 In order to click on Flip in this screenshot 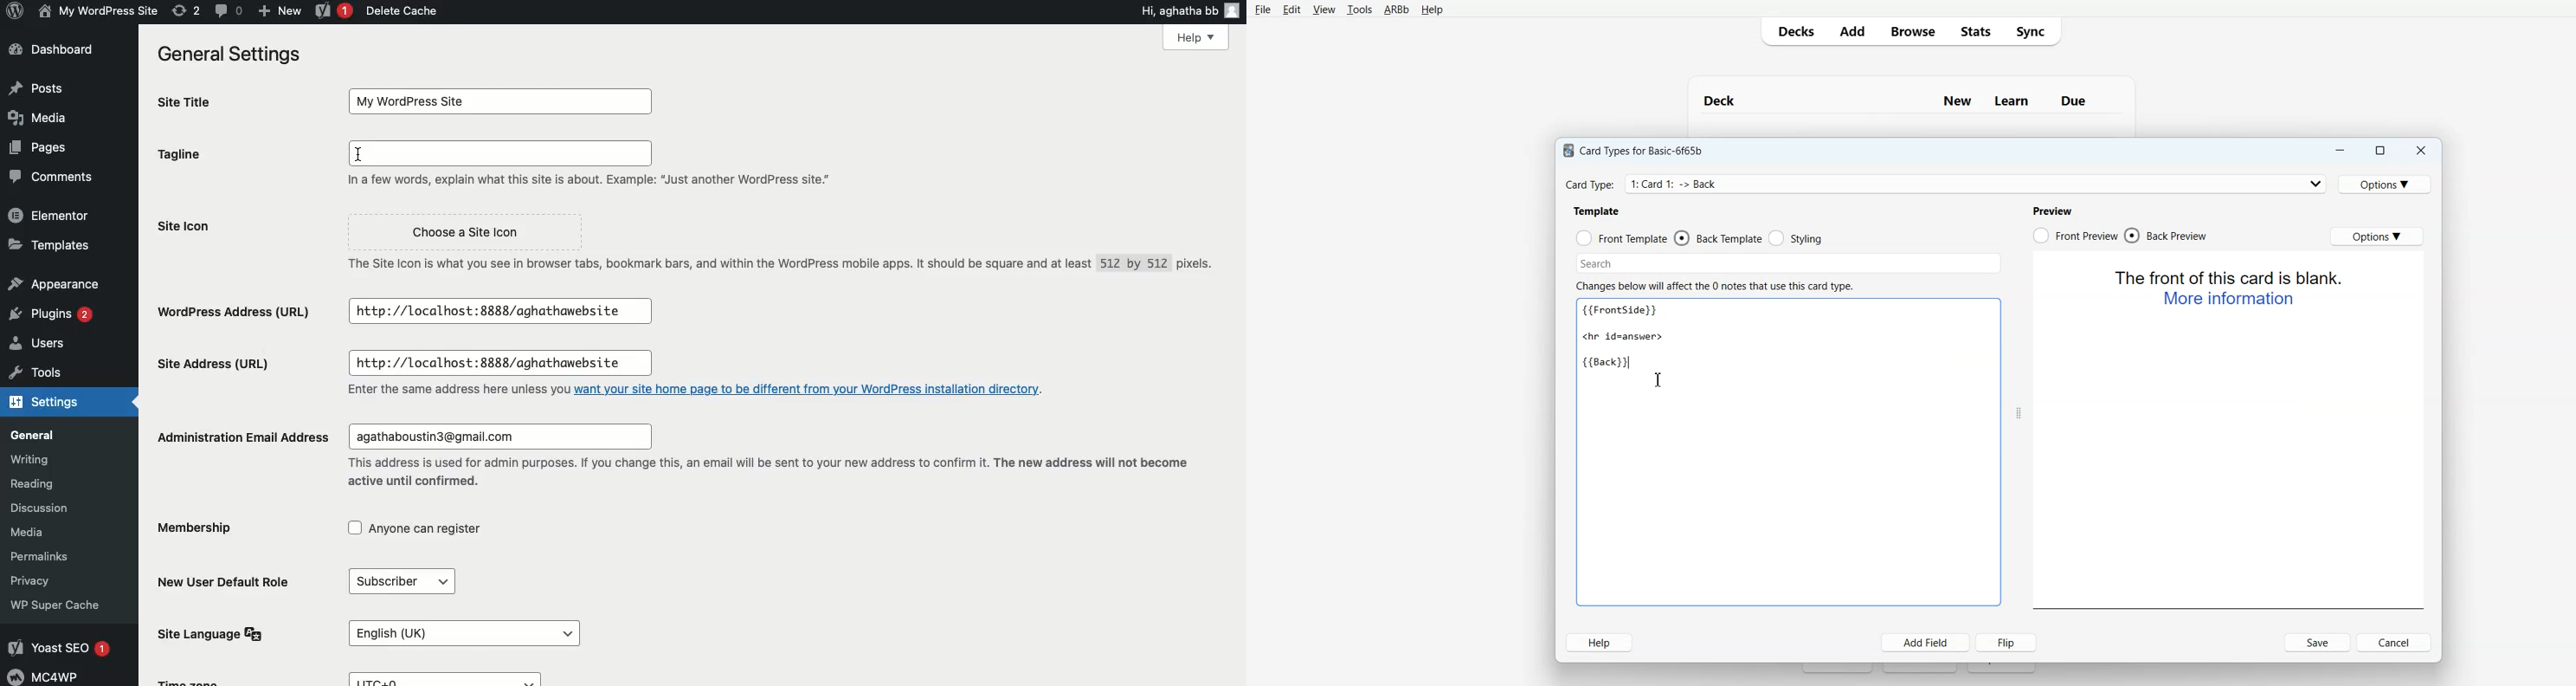, I will do `click(2007, 642)`.